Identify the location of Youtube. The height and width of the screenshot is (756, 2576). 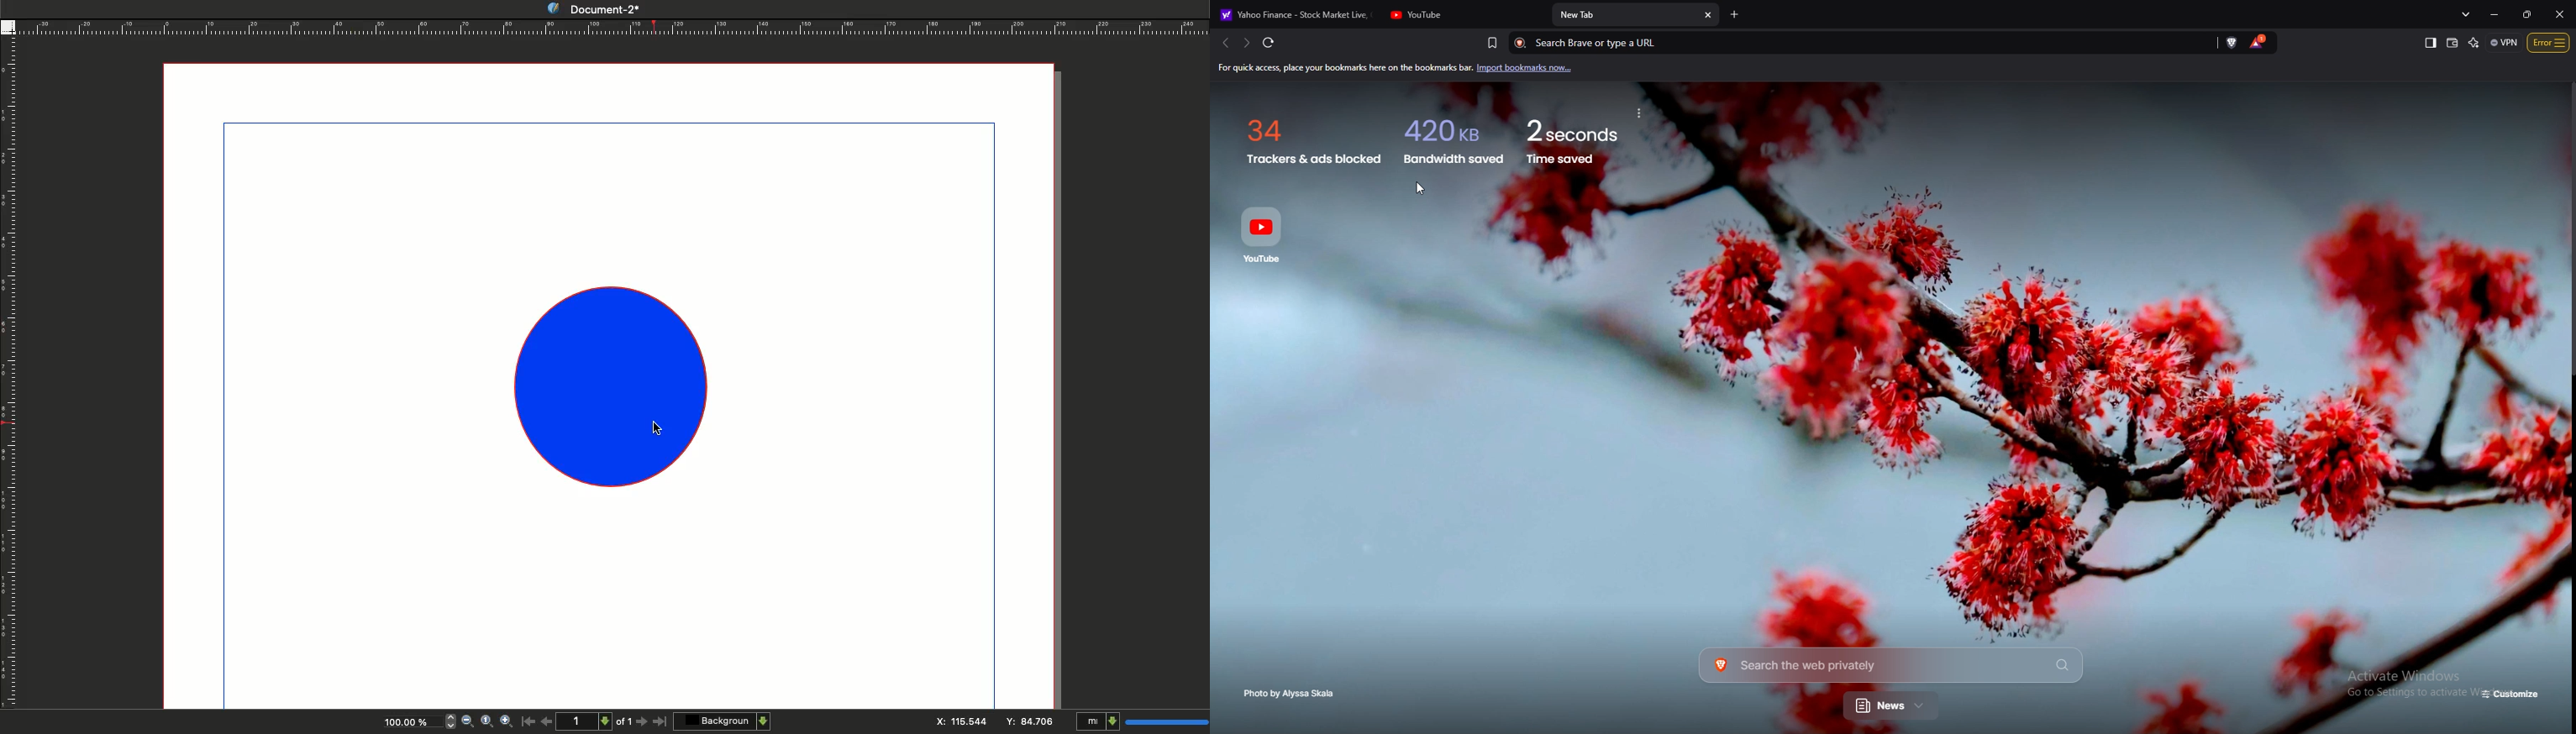
(1266, 234).